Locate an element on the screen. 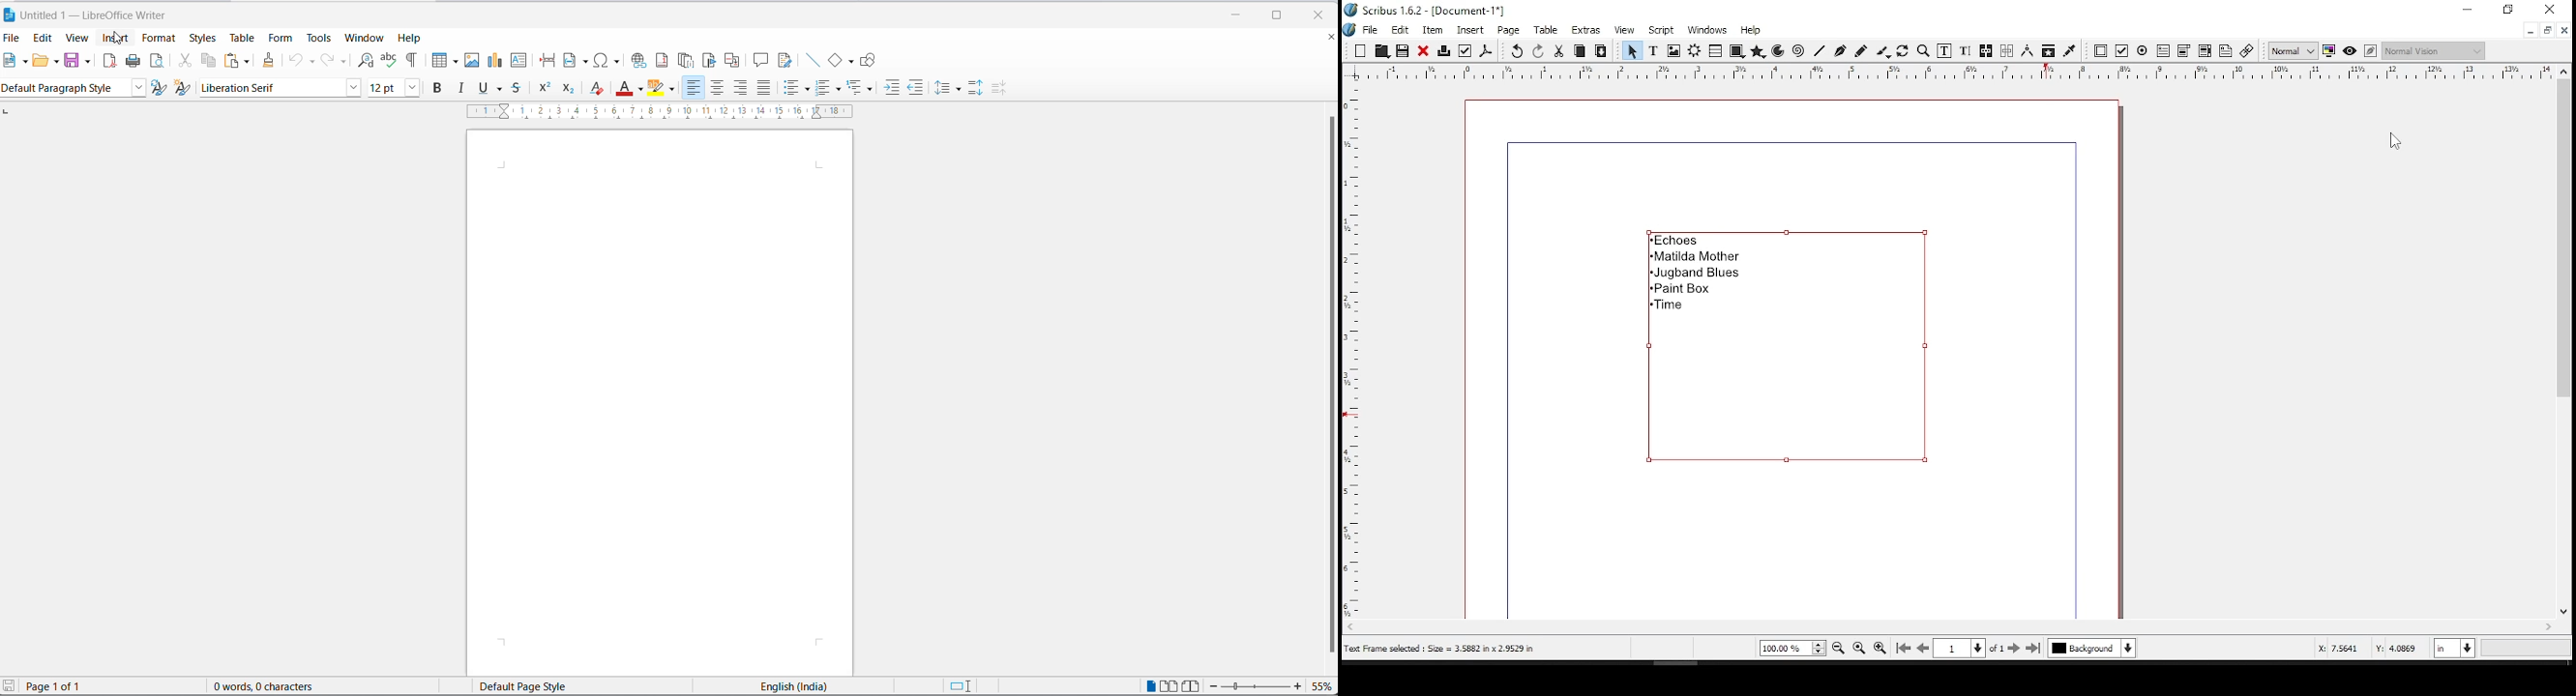  format is located at coordinates (157, 38).